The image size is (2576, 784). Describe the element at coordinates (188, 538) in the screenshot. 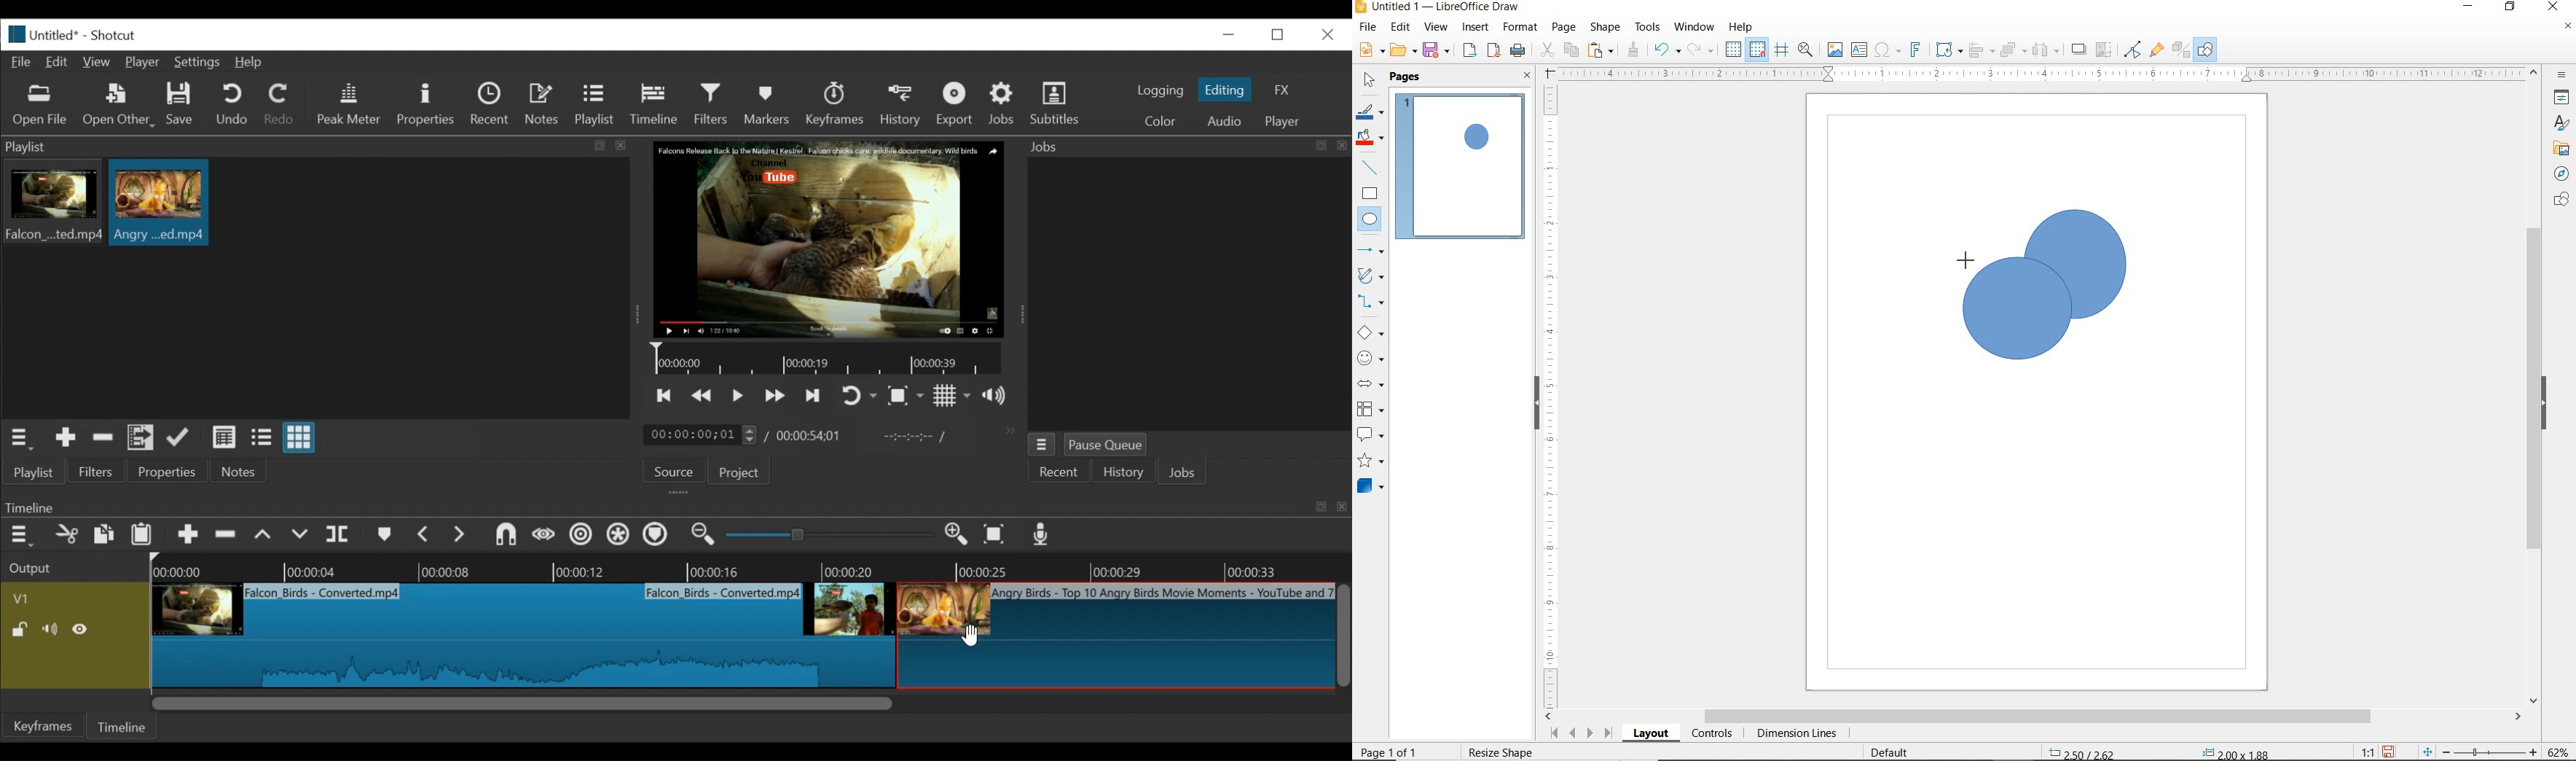

I see `Append` at that location.